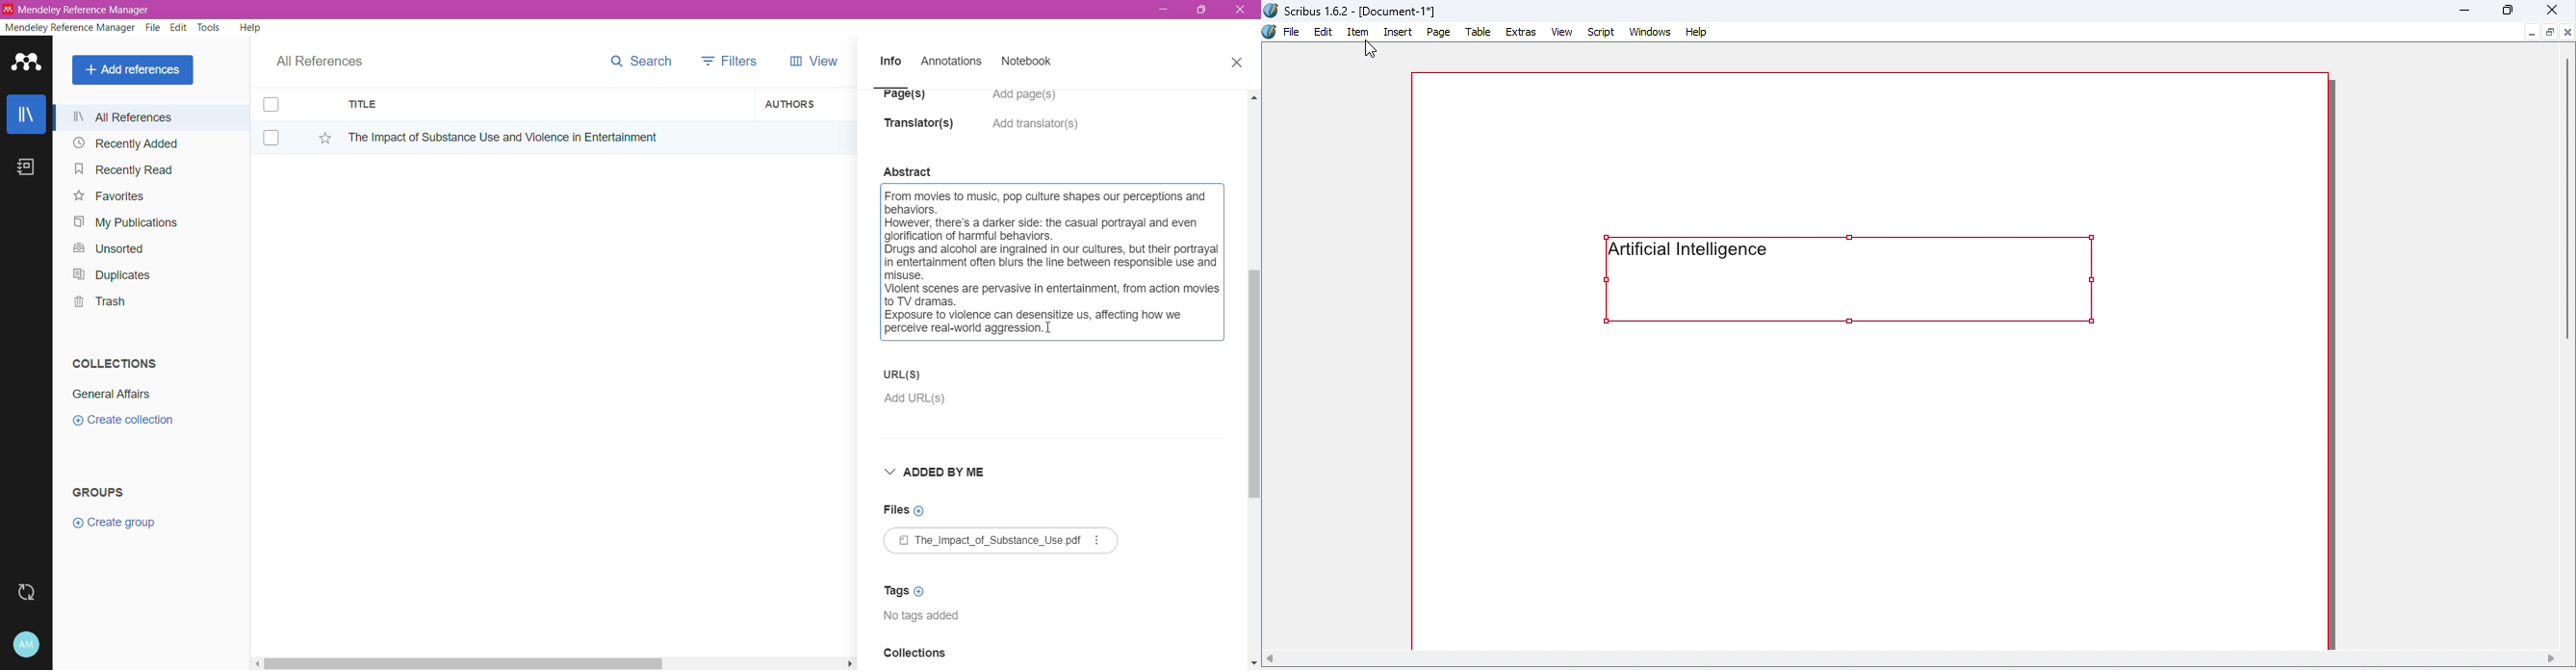 This screenshot has width=2576, height=672. I want to click on Title, so click(545, 104).